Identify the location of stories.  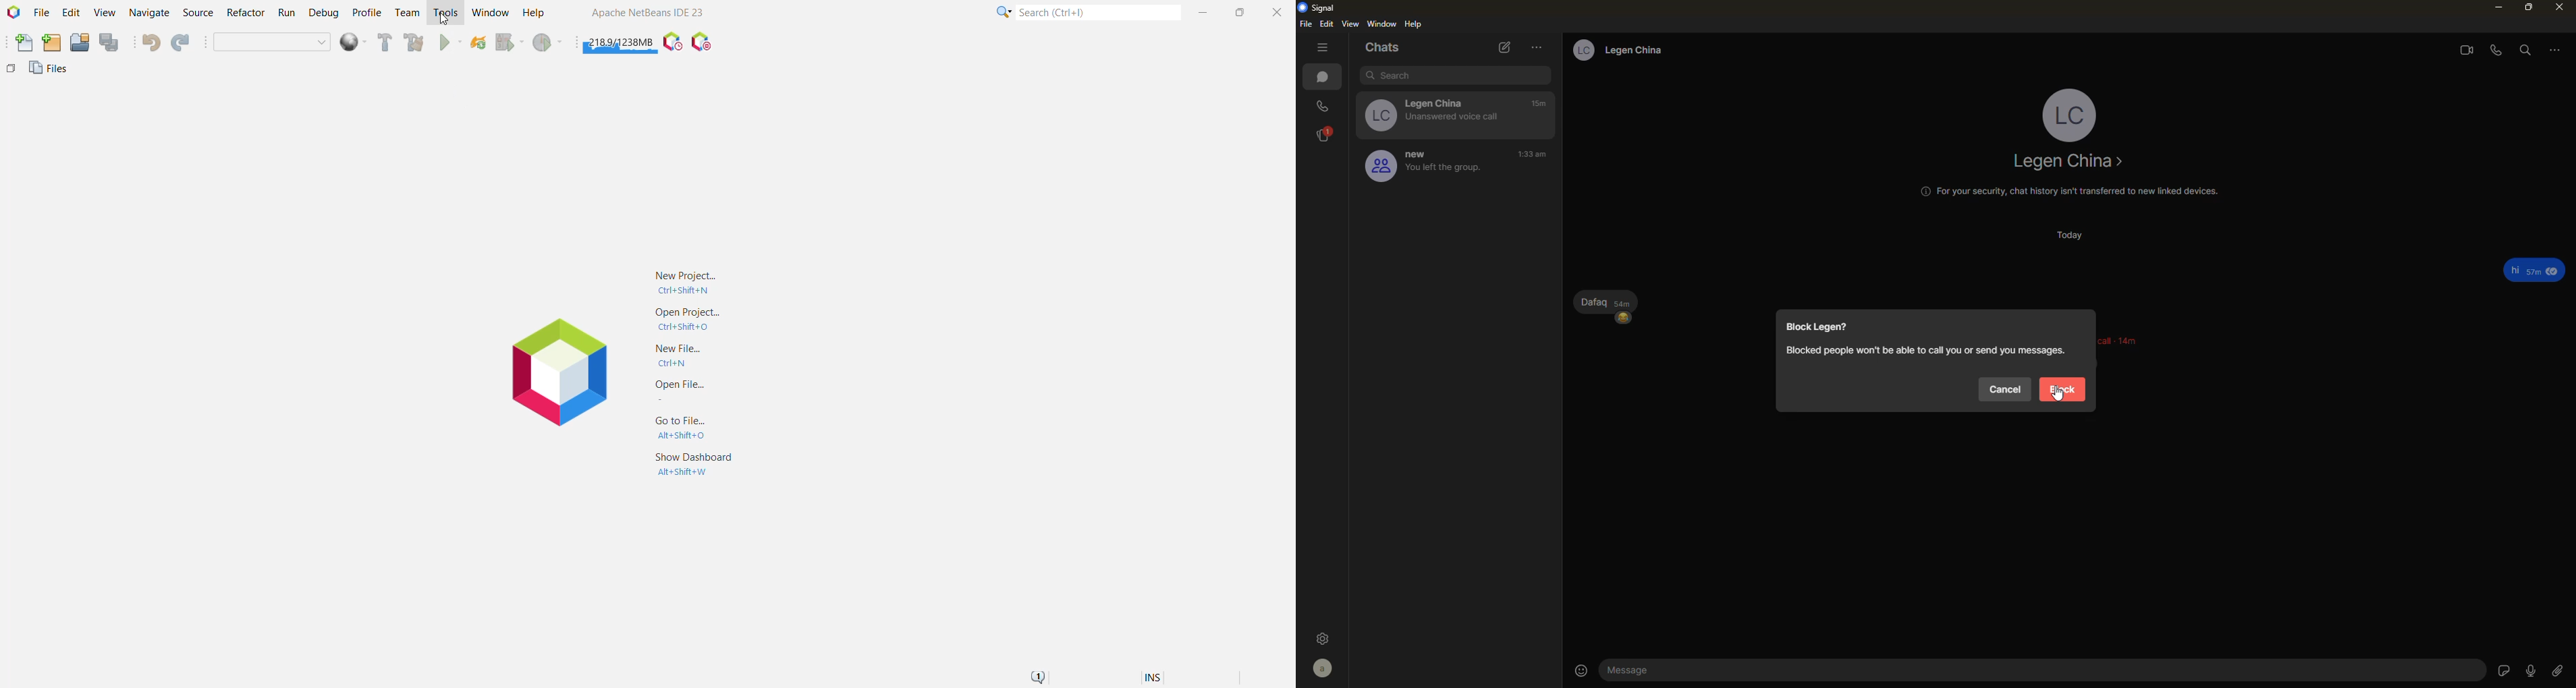
(1325, 134).